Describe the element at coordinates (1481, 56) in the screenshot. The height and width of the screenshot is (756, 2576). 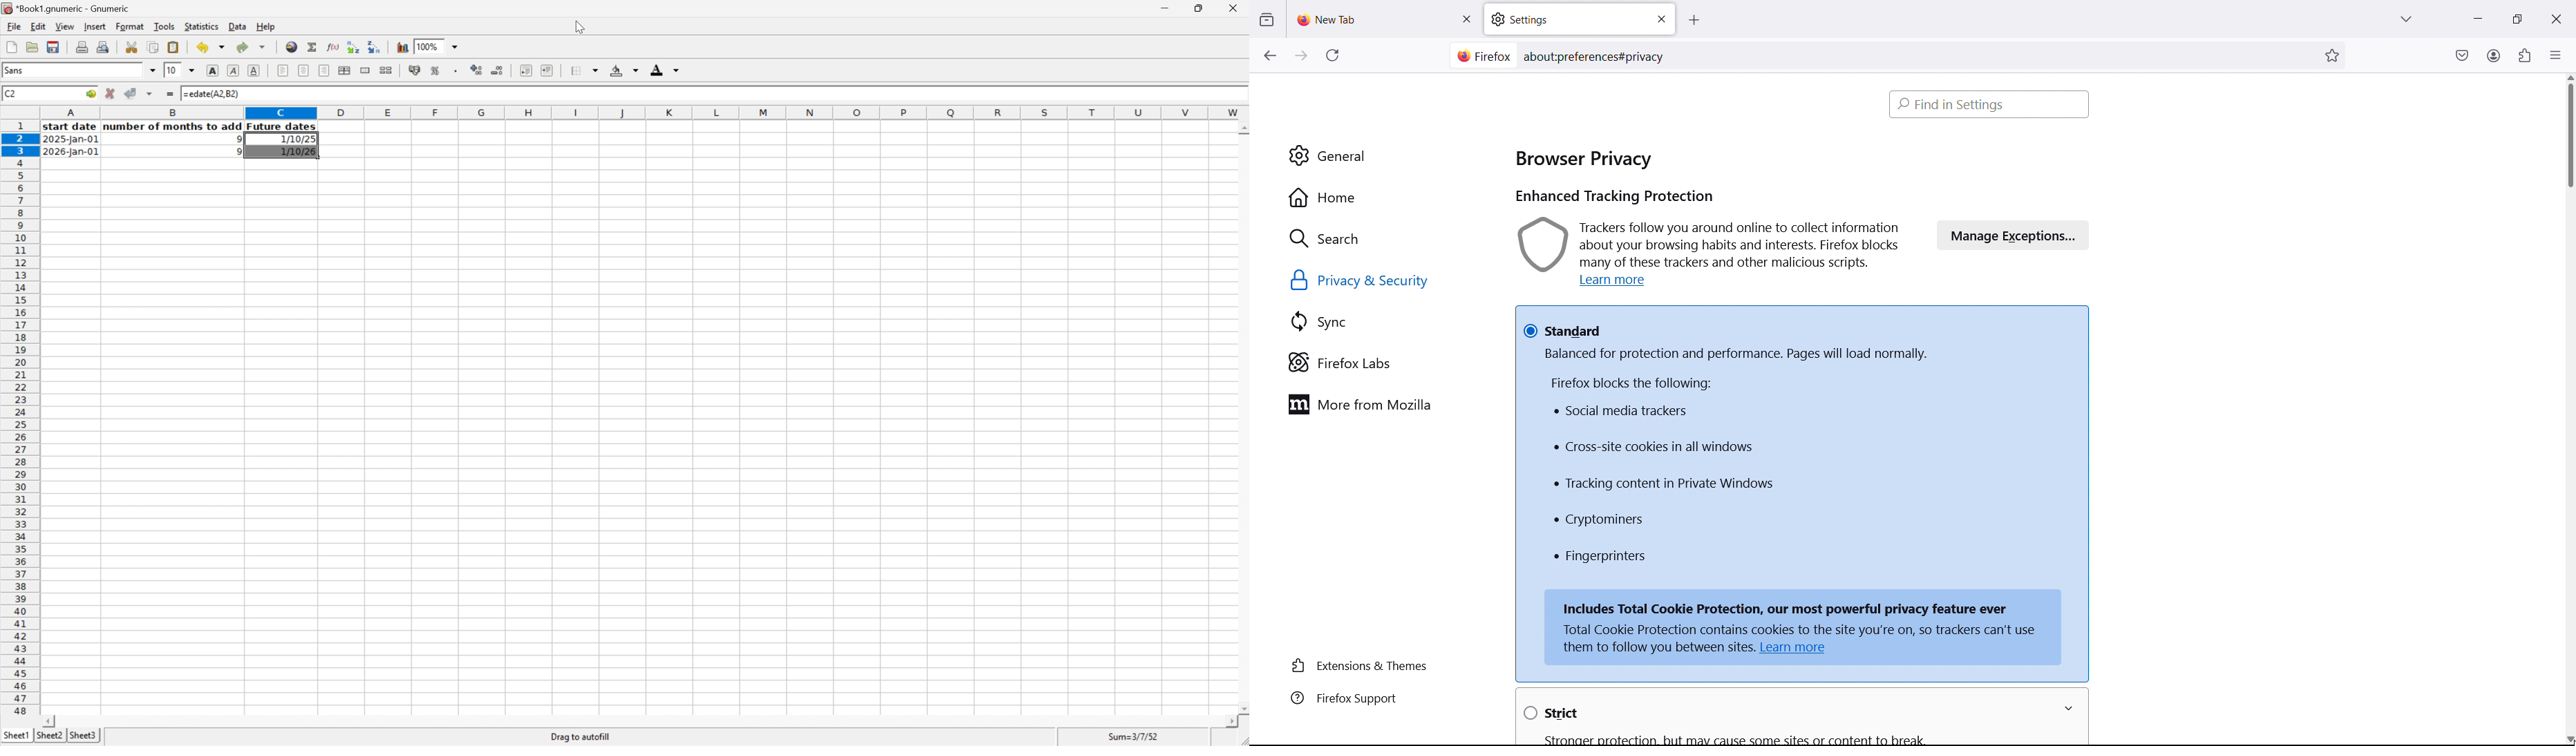
I see `site information` at that location.